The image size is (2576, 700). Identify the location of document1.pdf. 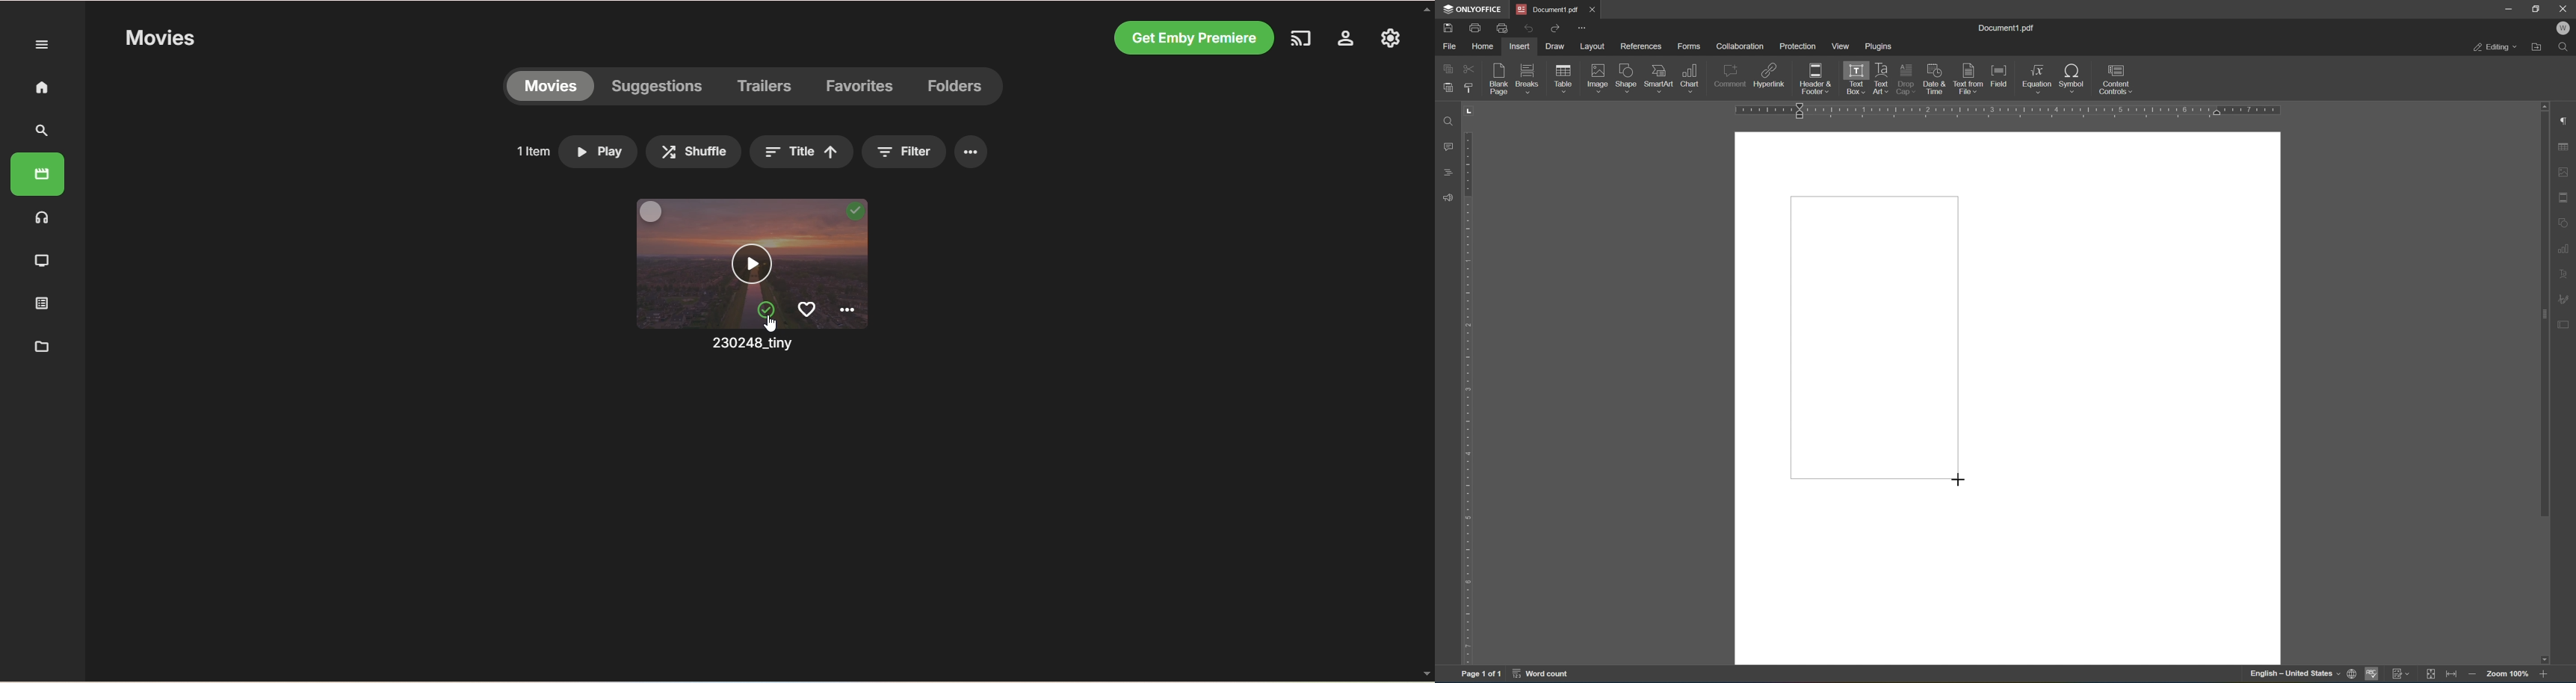
(2006, 28).